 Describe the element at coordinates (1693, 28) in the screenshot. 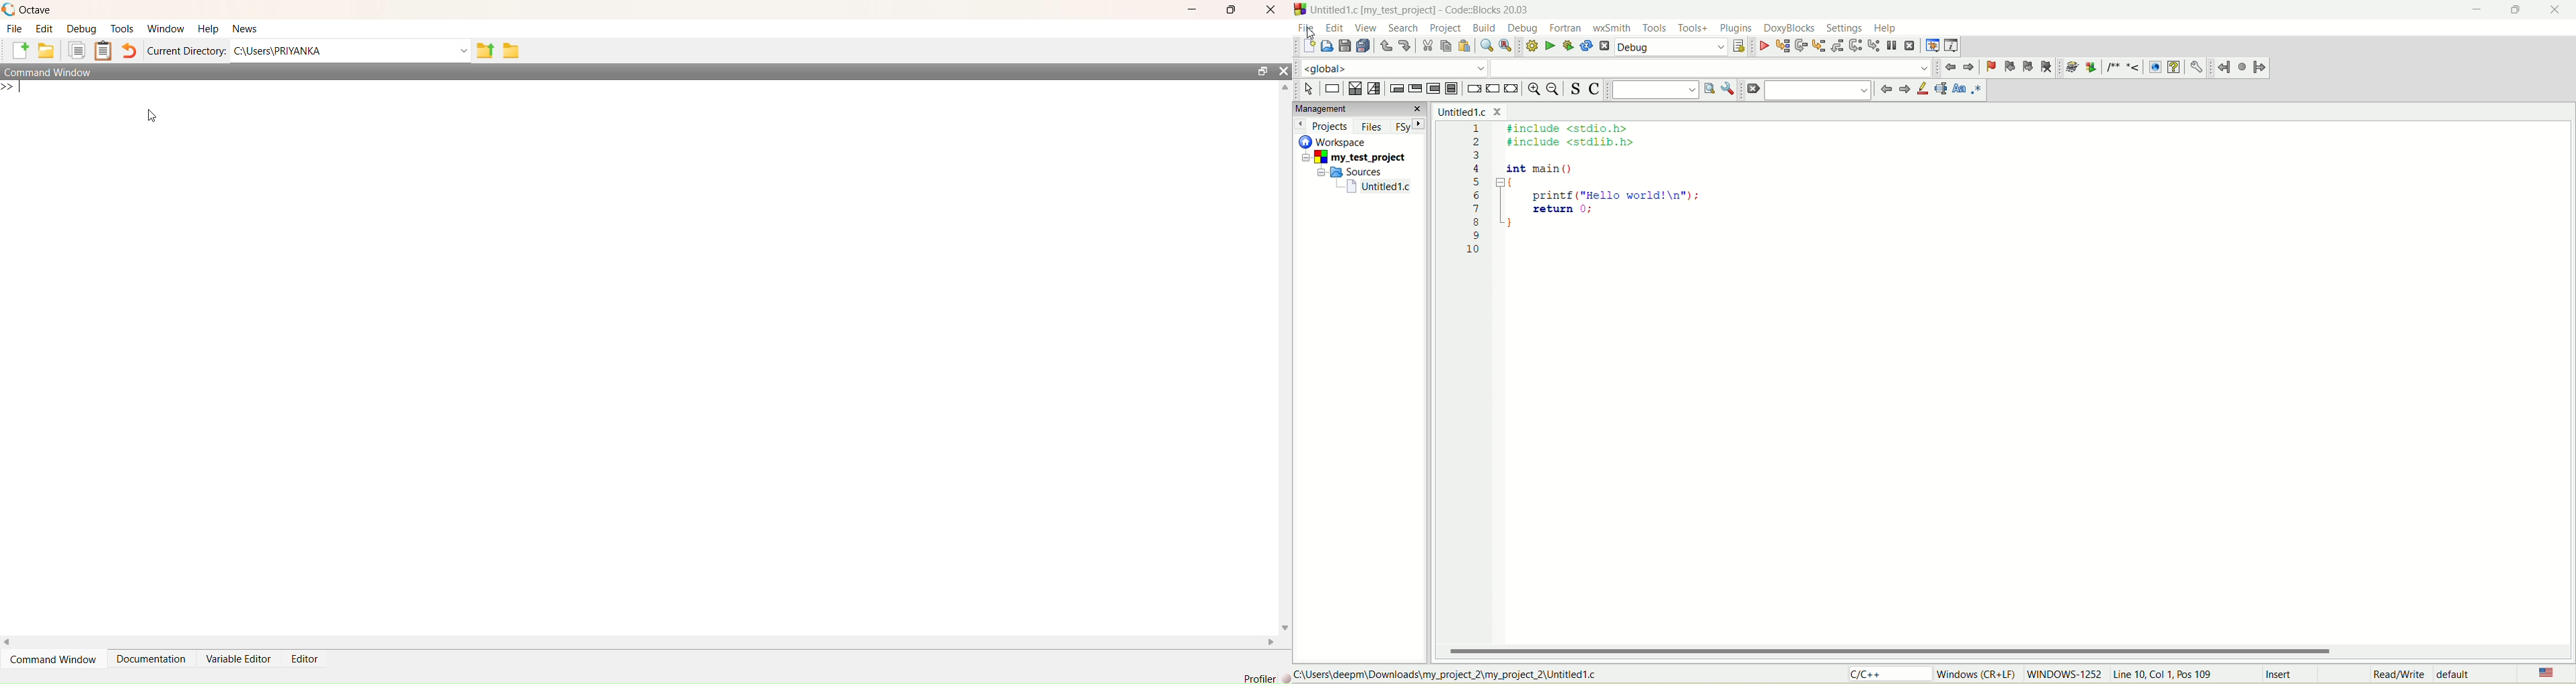

I see `tools+` at that location.